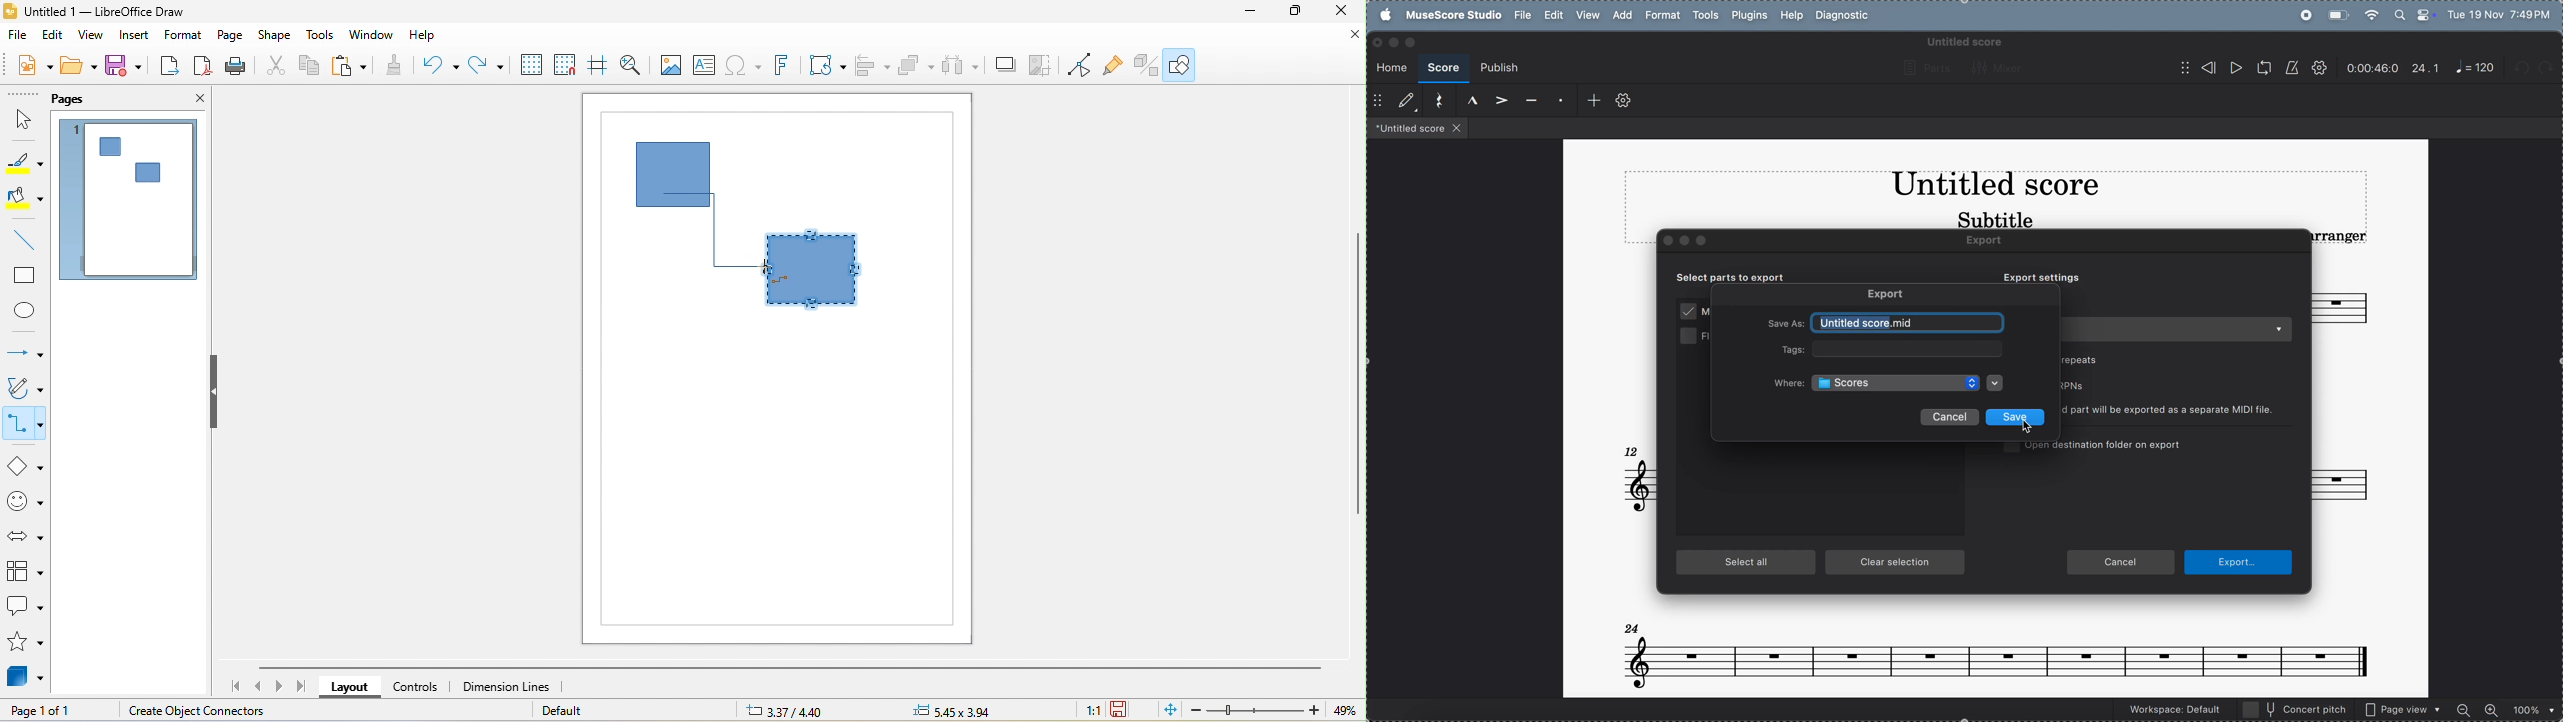 The width and height of the screenshot is (2576, 728). I want to click on view, so click(1587, 15).